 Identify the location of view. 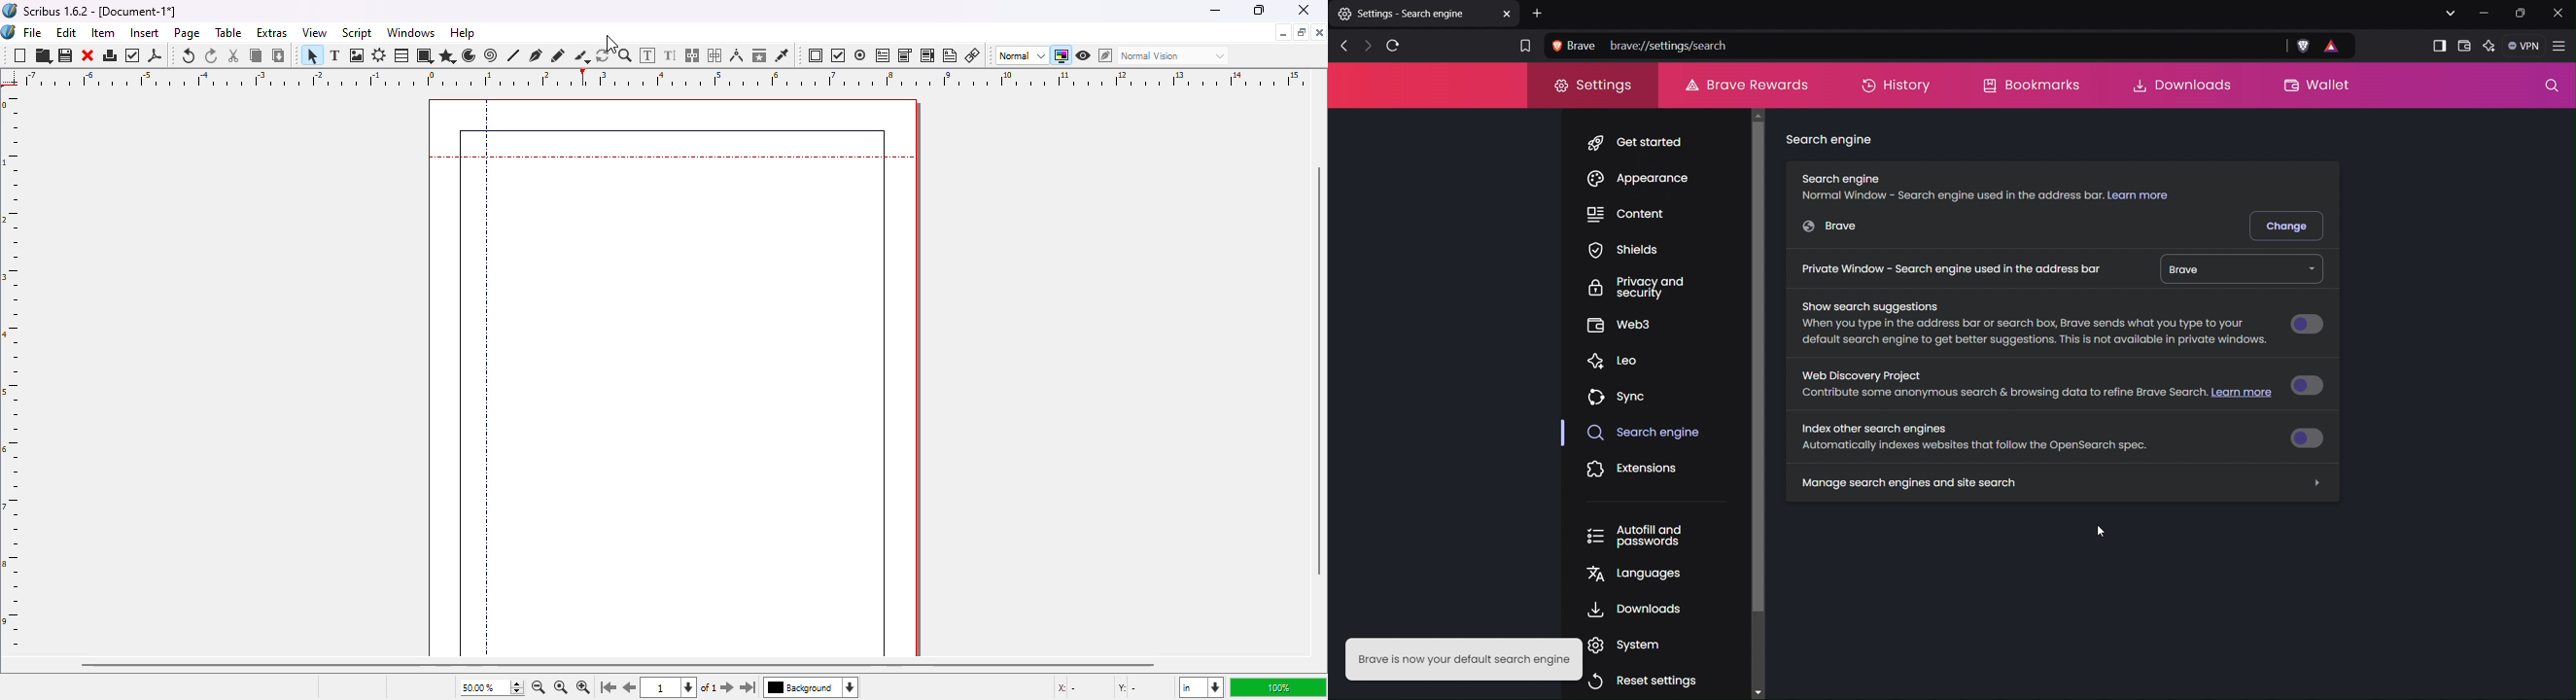
(315, 32).